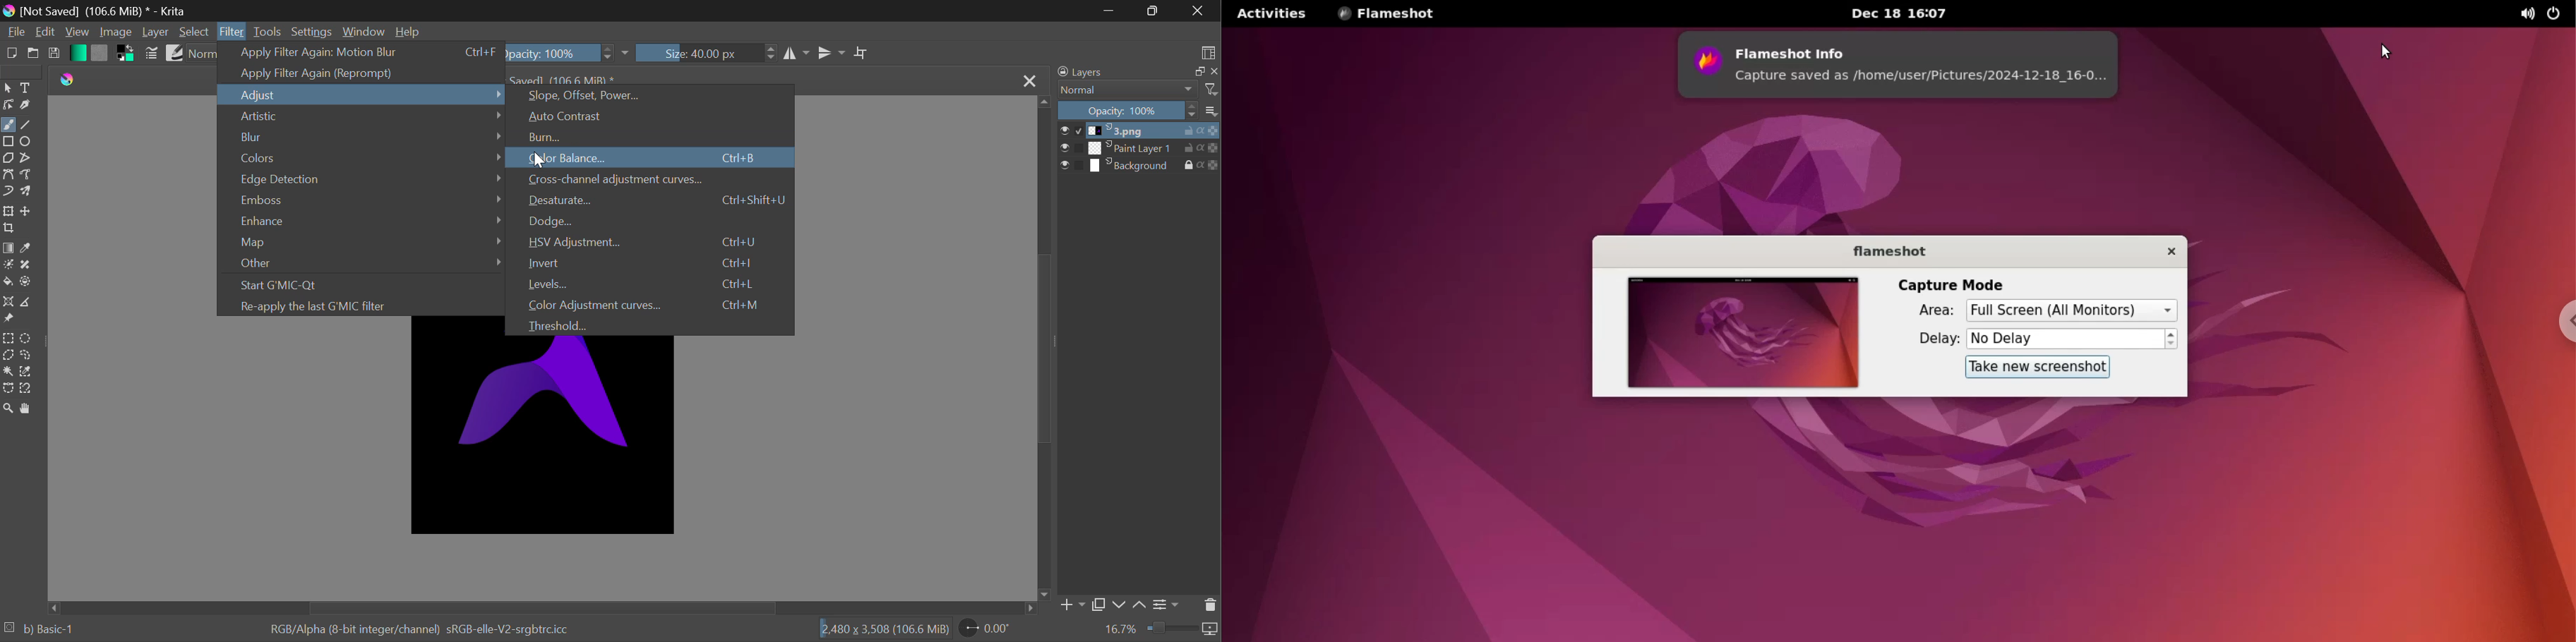 The image size is (2576, 644). I want to click on Choose Workspace, so click(1210, 51).